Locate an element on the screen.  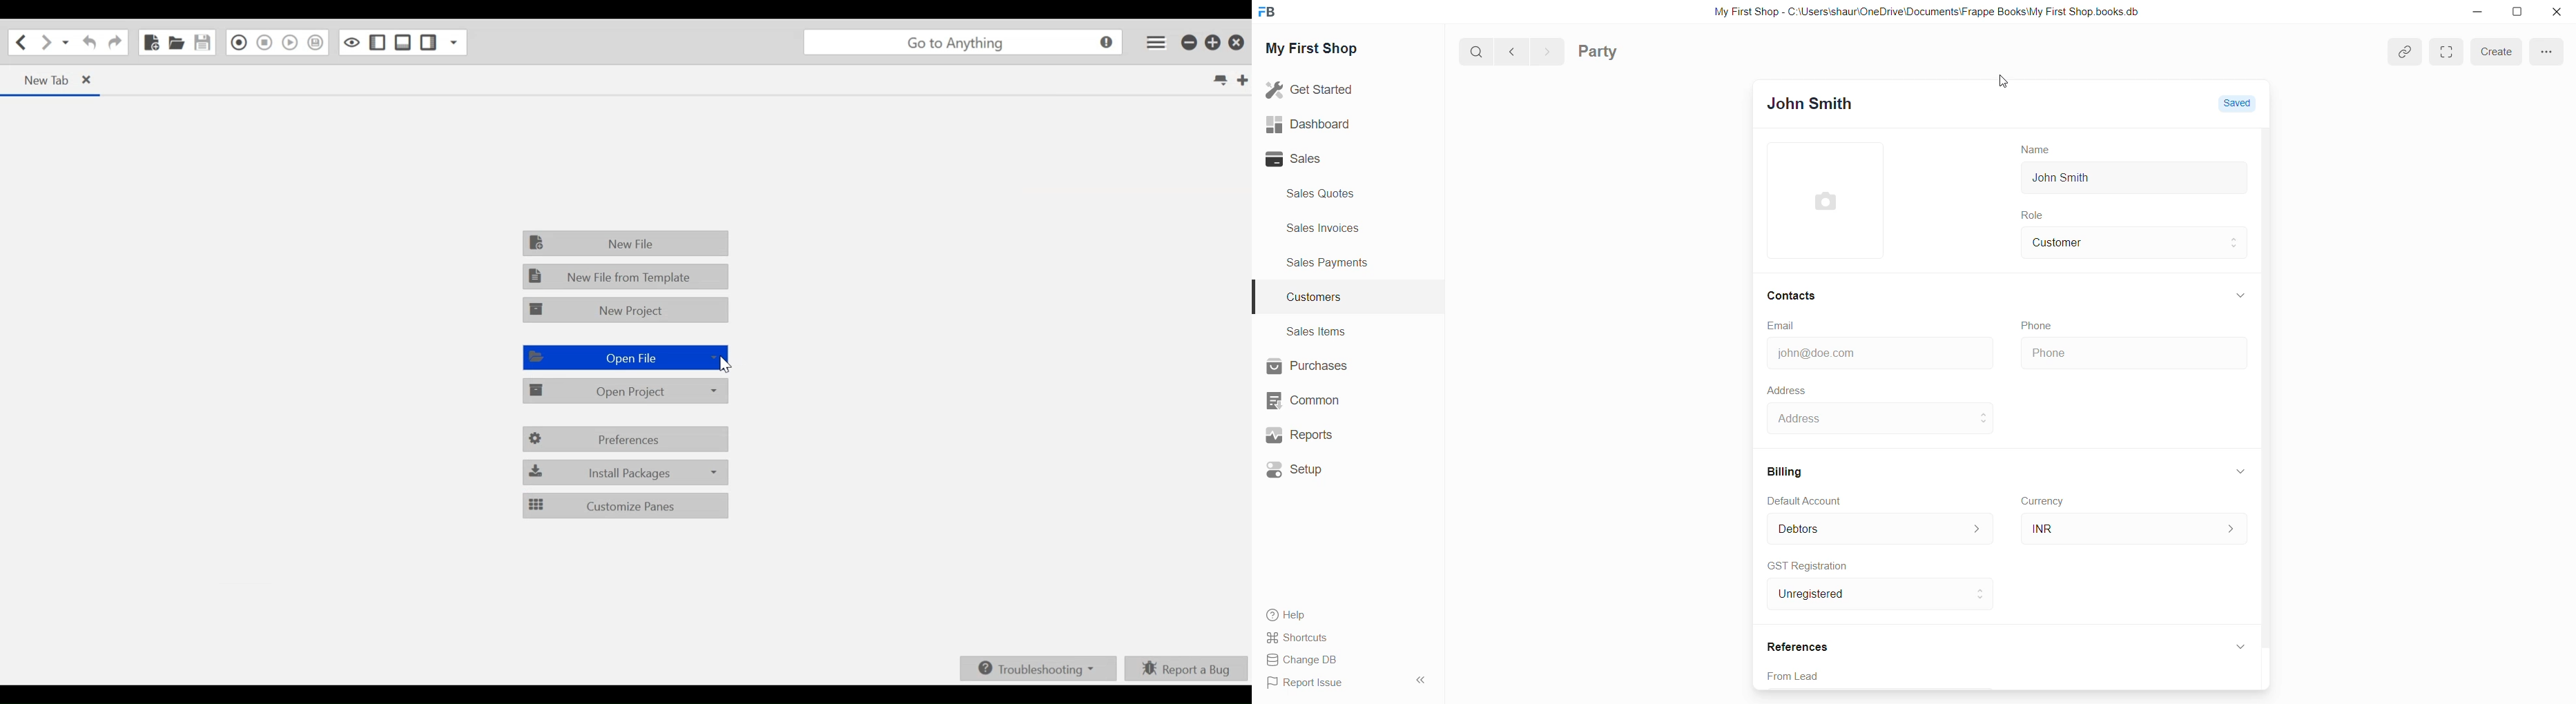
Address is located at coordinates (1787, 390).